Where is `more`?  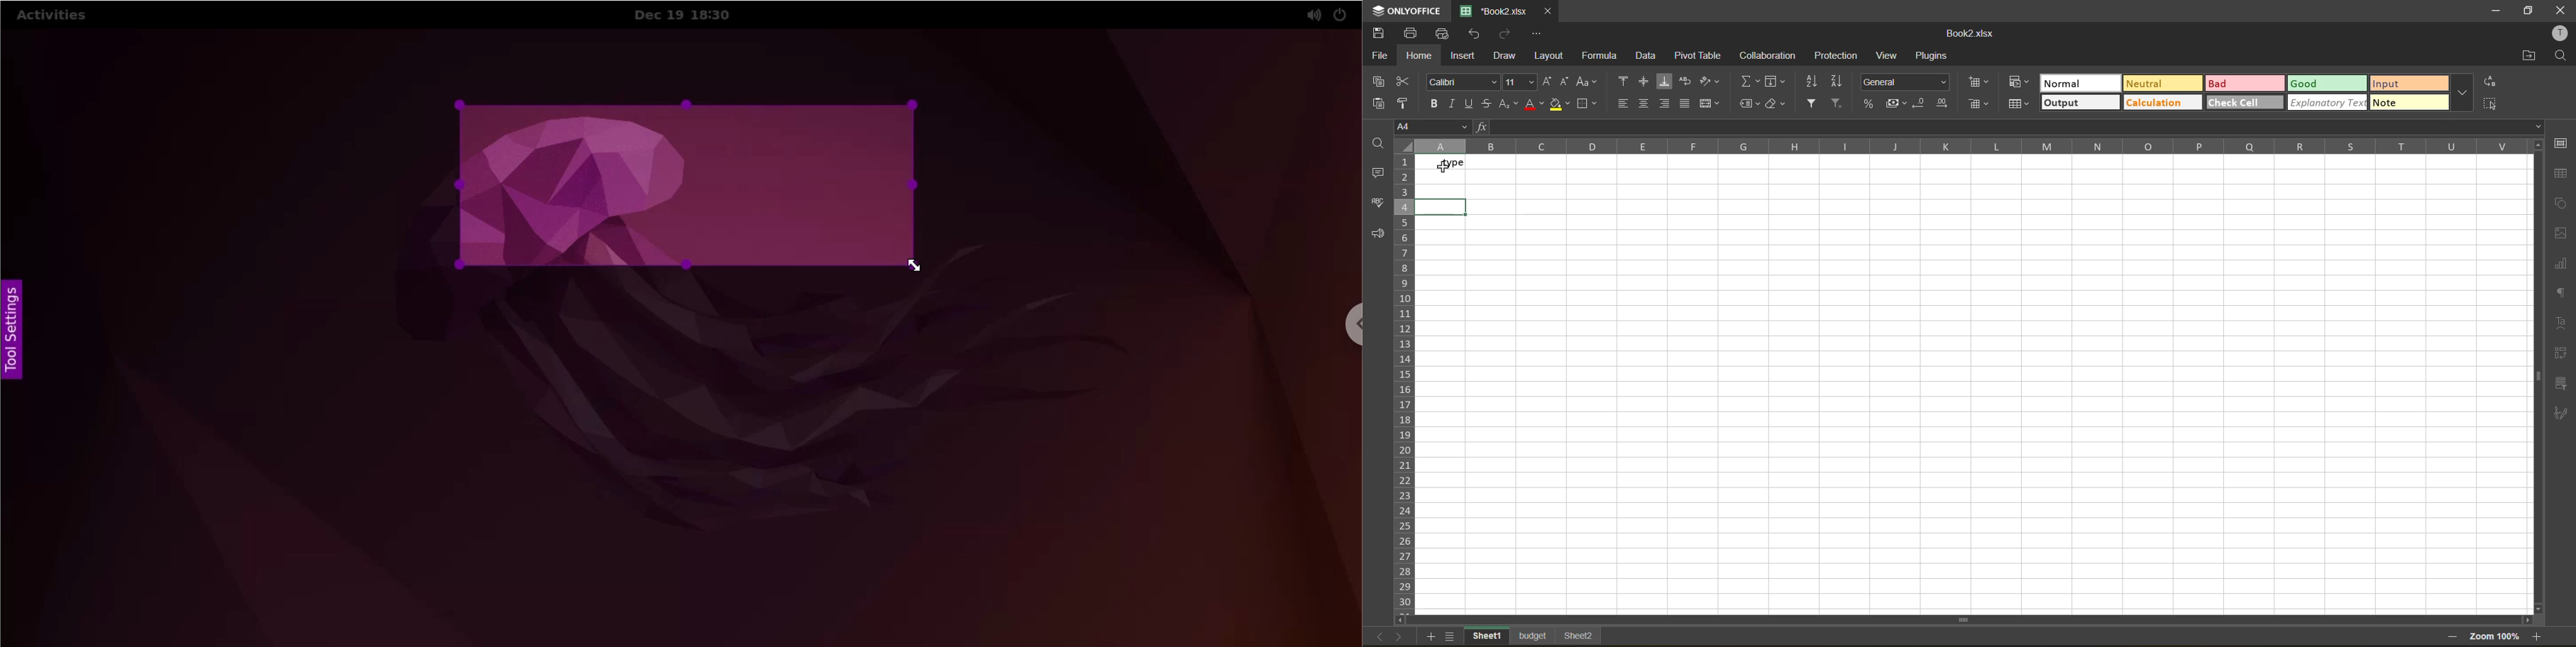
more is located at coordinates (2407, 104).